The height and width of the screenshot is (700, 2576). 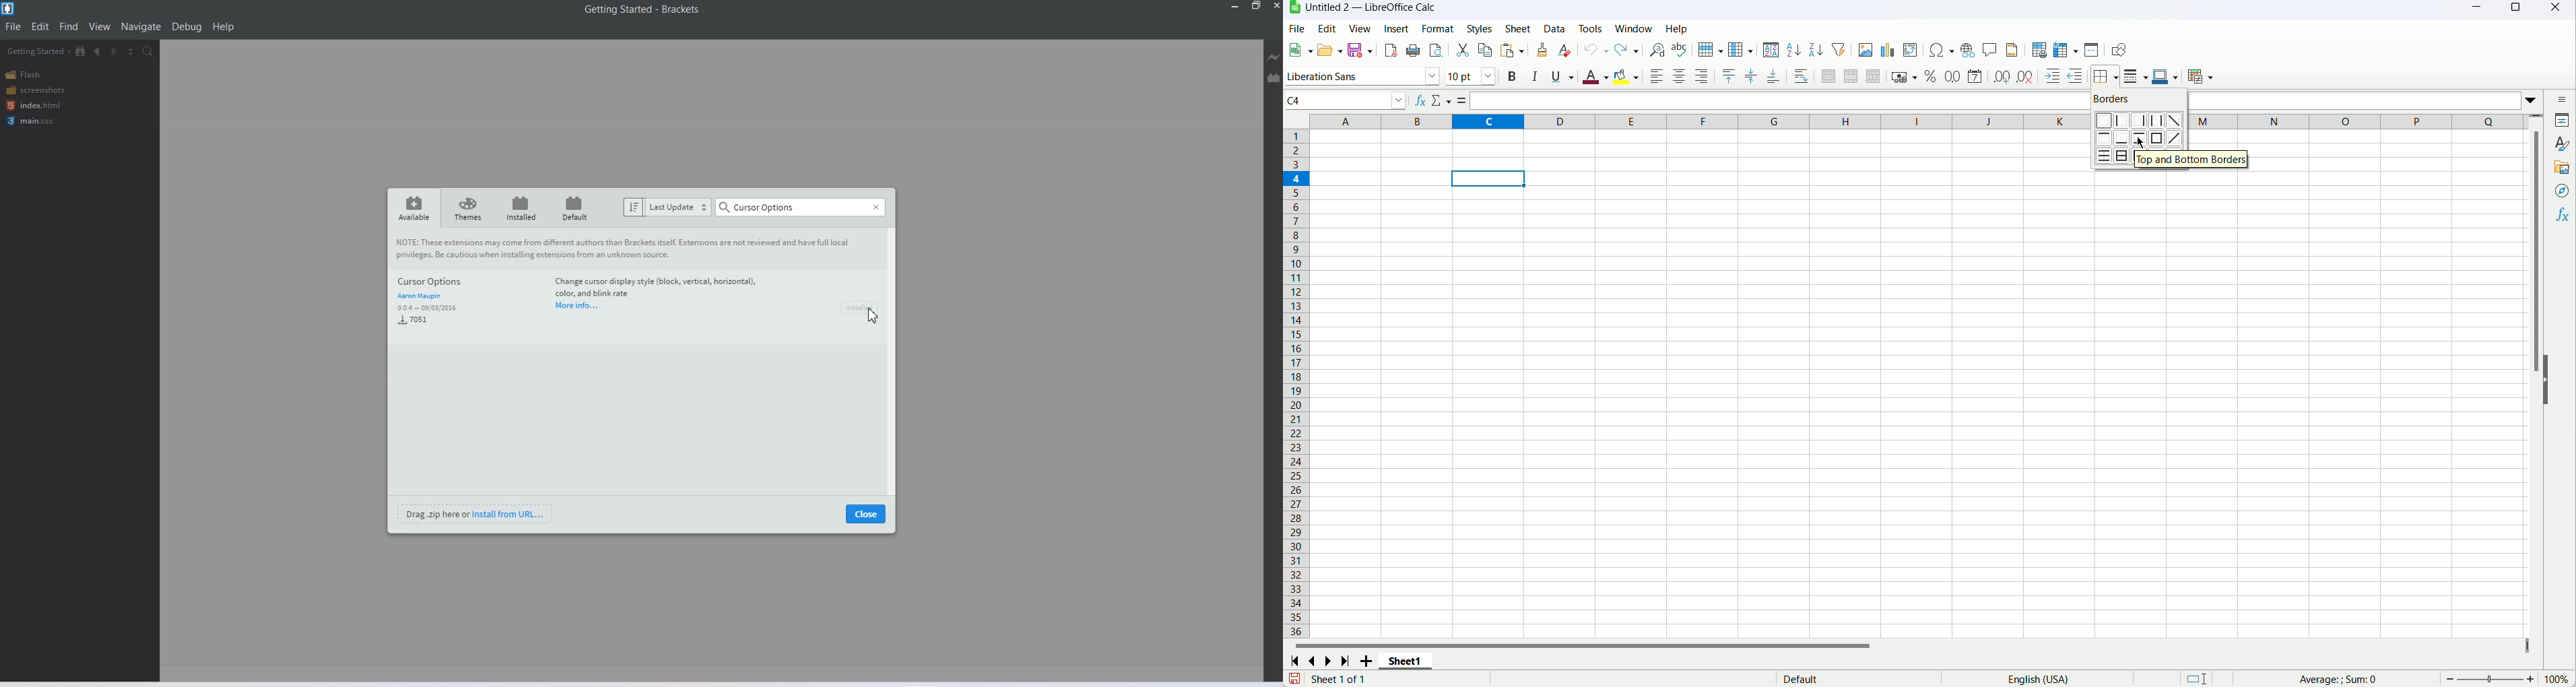 What do you see at coordinates (1595, 78) in the screenshot?
I see `Font color` at bounding box center [1595, 78].